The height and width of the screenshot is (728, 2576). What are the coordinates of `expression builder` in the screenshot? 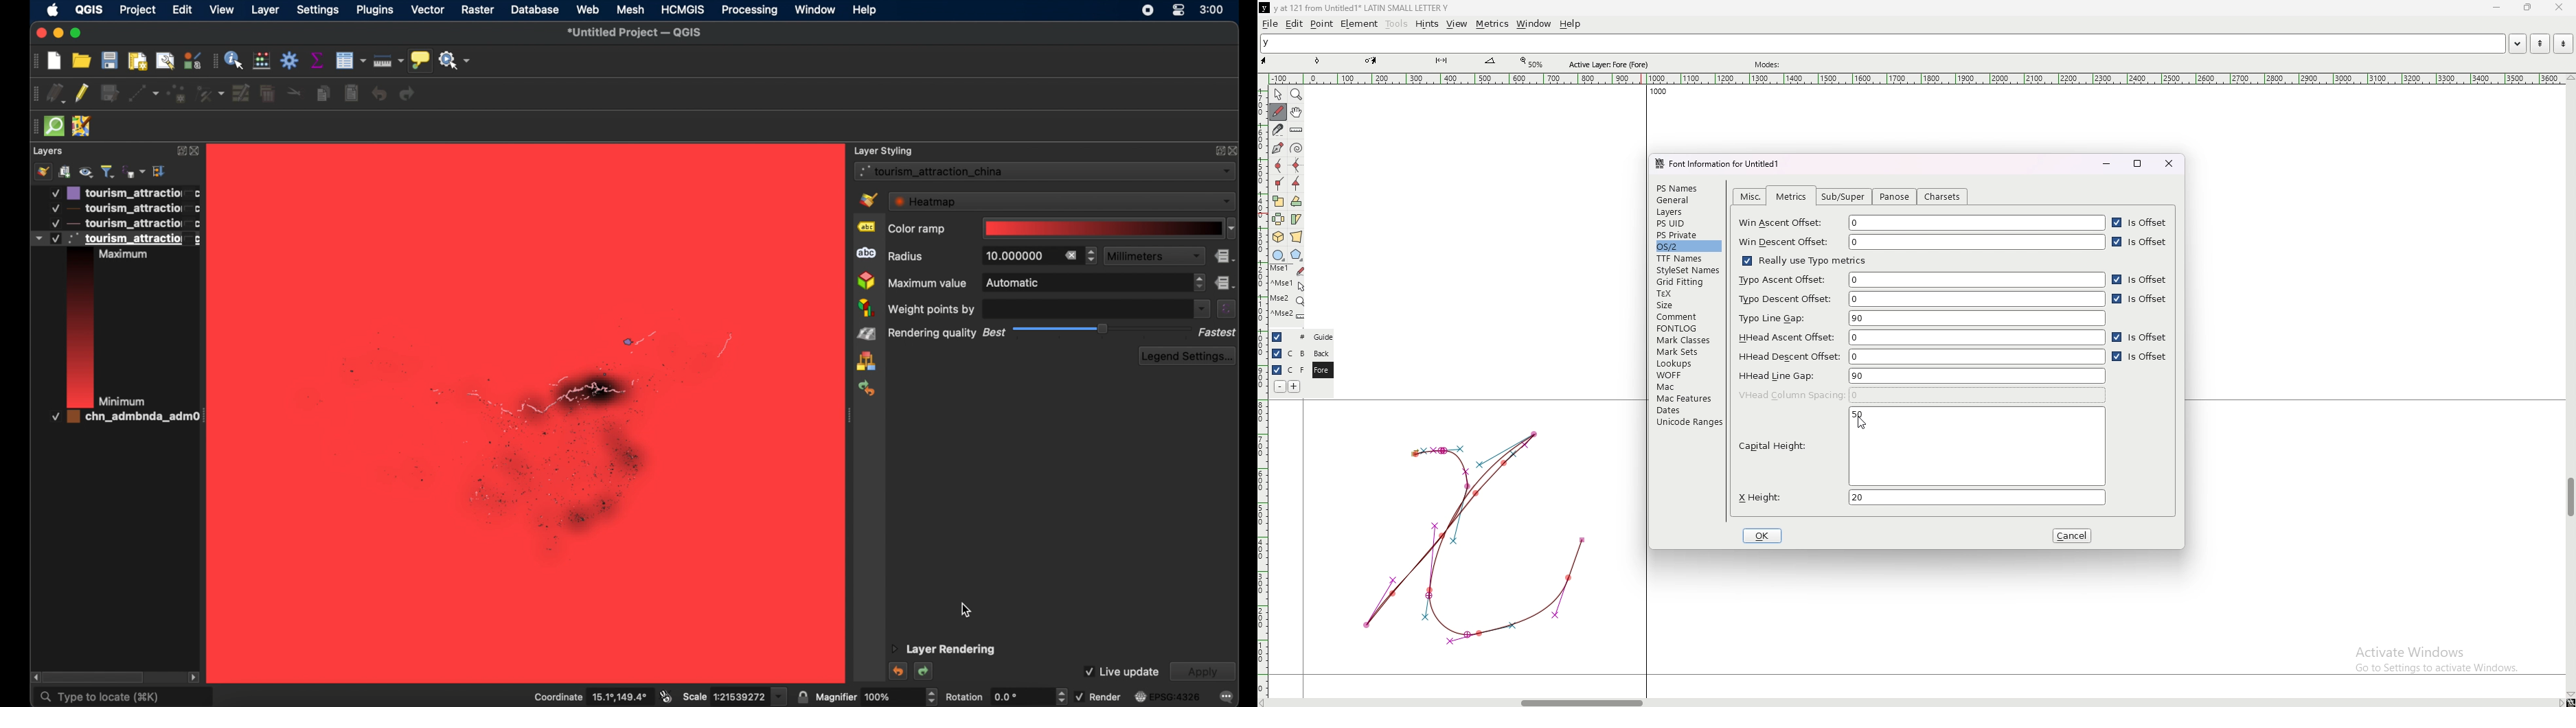 It's located at (1227, 309).